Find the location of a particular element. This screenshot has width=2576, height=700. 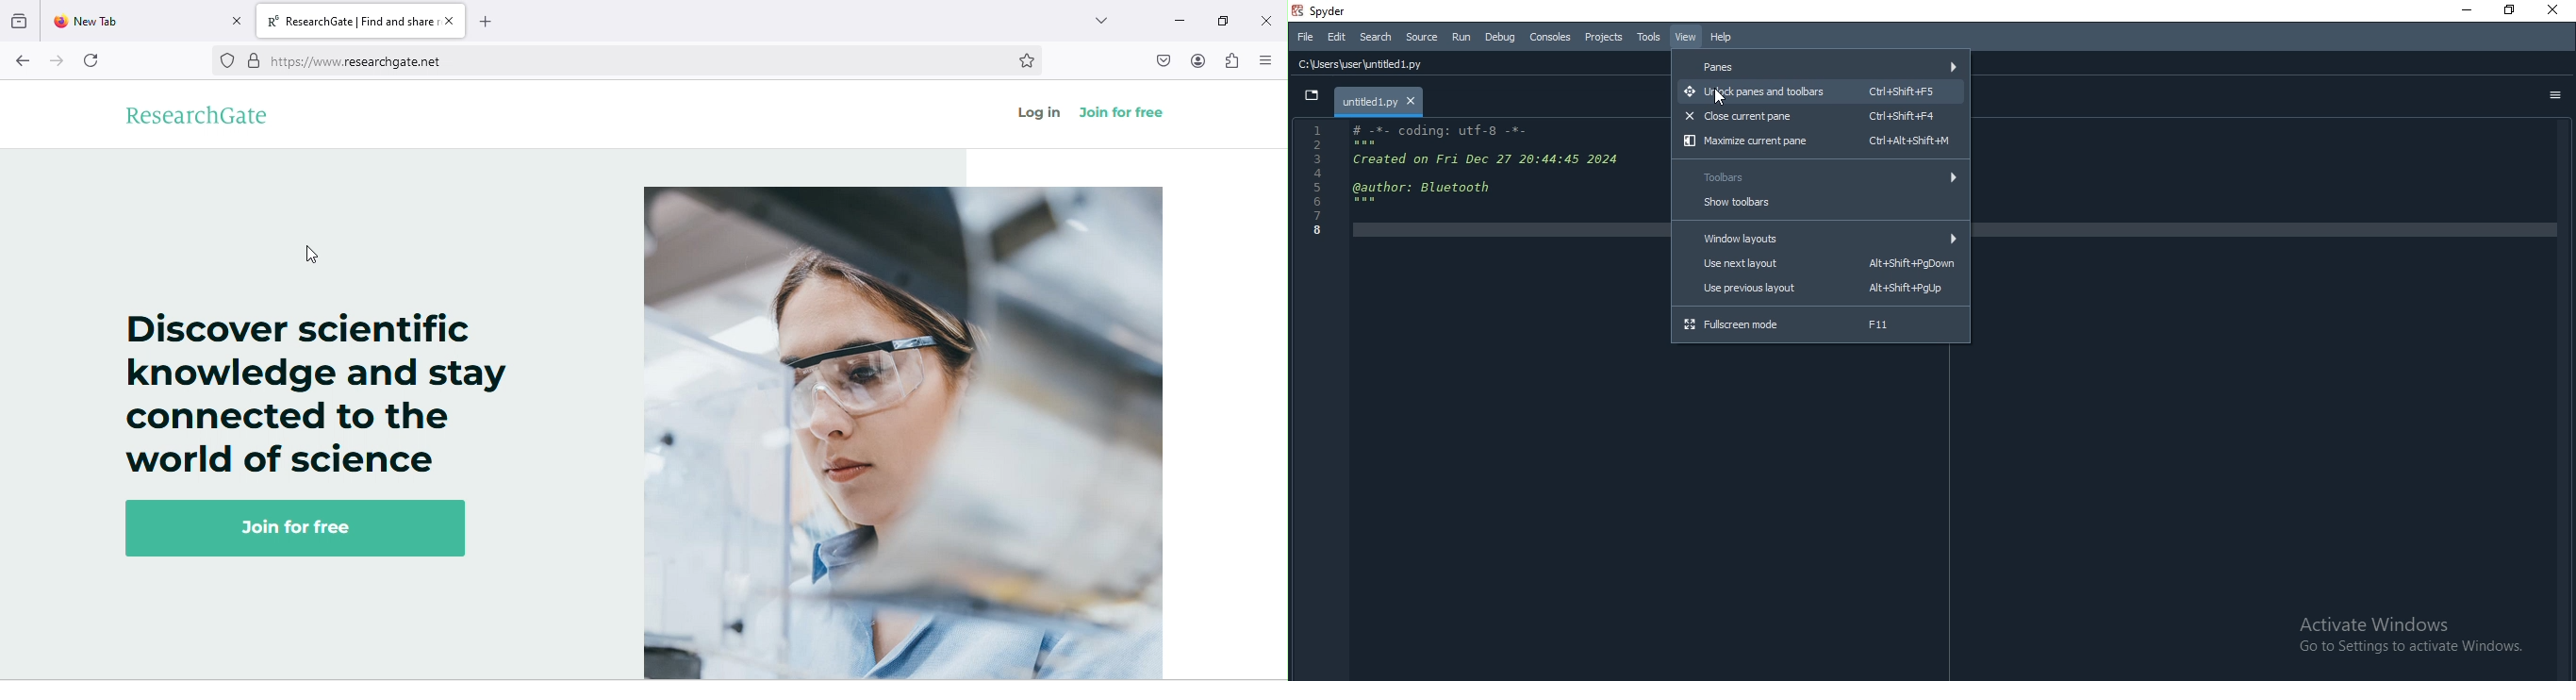

cursor is located at coordinates (1725, 99).